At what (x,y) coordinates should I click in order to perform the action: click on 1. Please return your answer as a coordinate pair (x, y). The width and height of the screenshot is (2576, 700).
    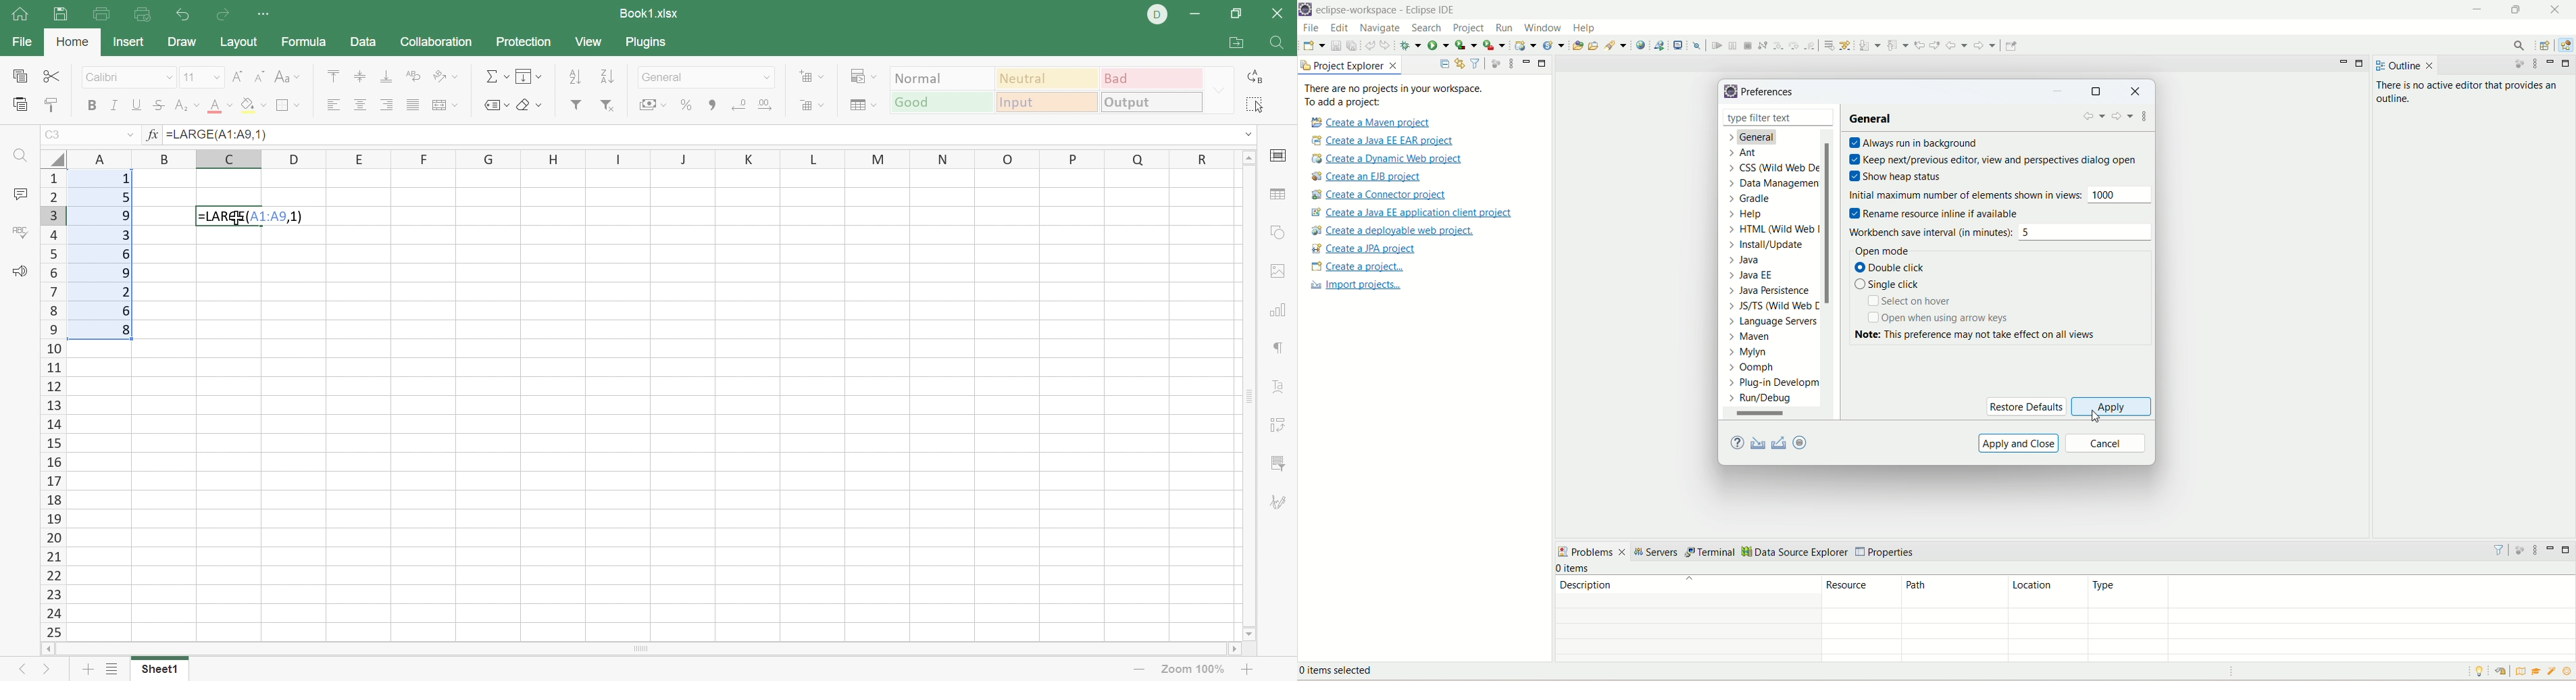
    Looking at the image, I should click on (126, 179).